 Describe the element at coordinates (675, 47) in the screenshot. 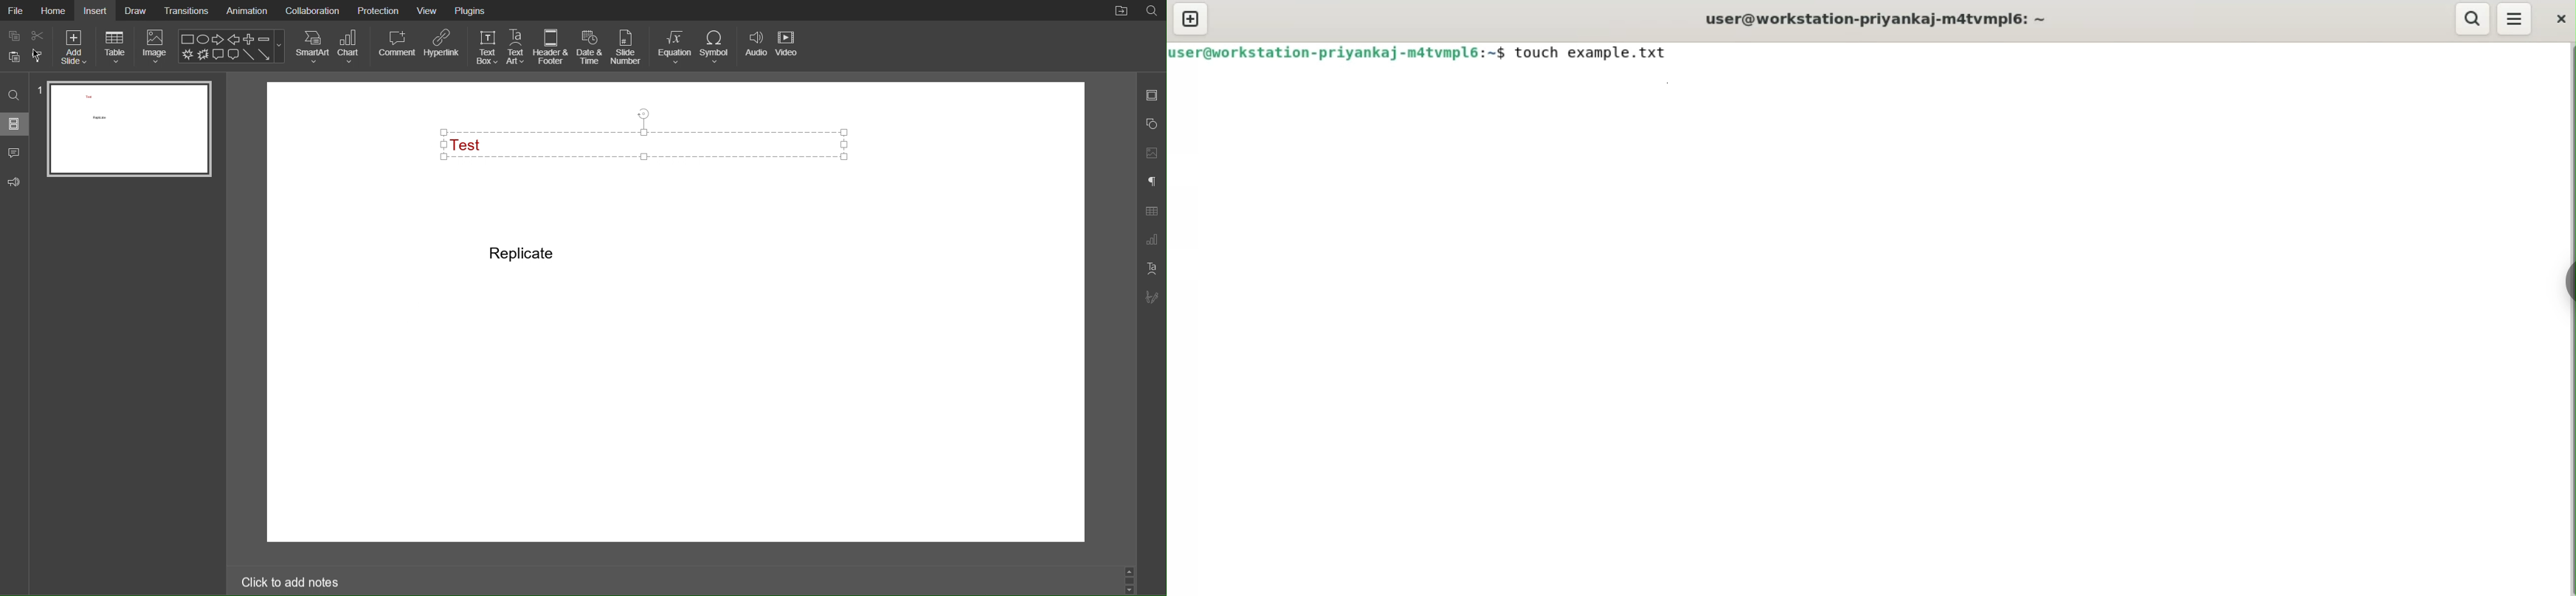

I see `Equation` at that location.